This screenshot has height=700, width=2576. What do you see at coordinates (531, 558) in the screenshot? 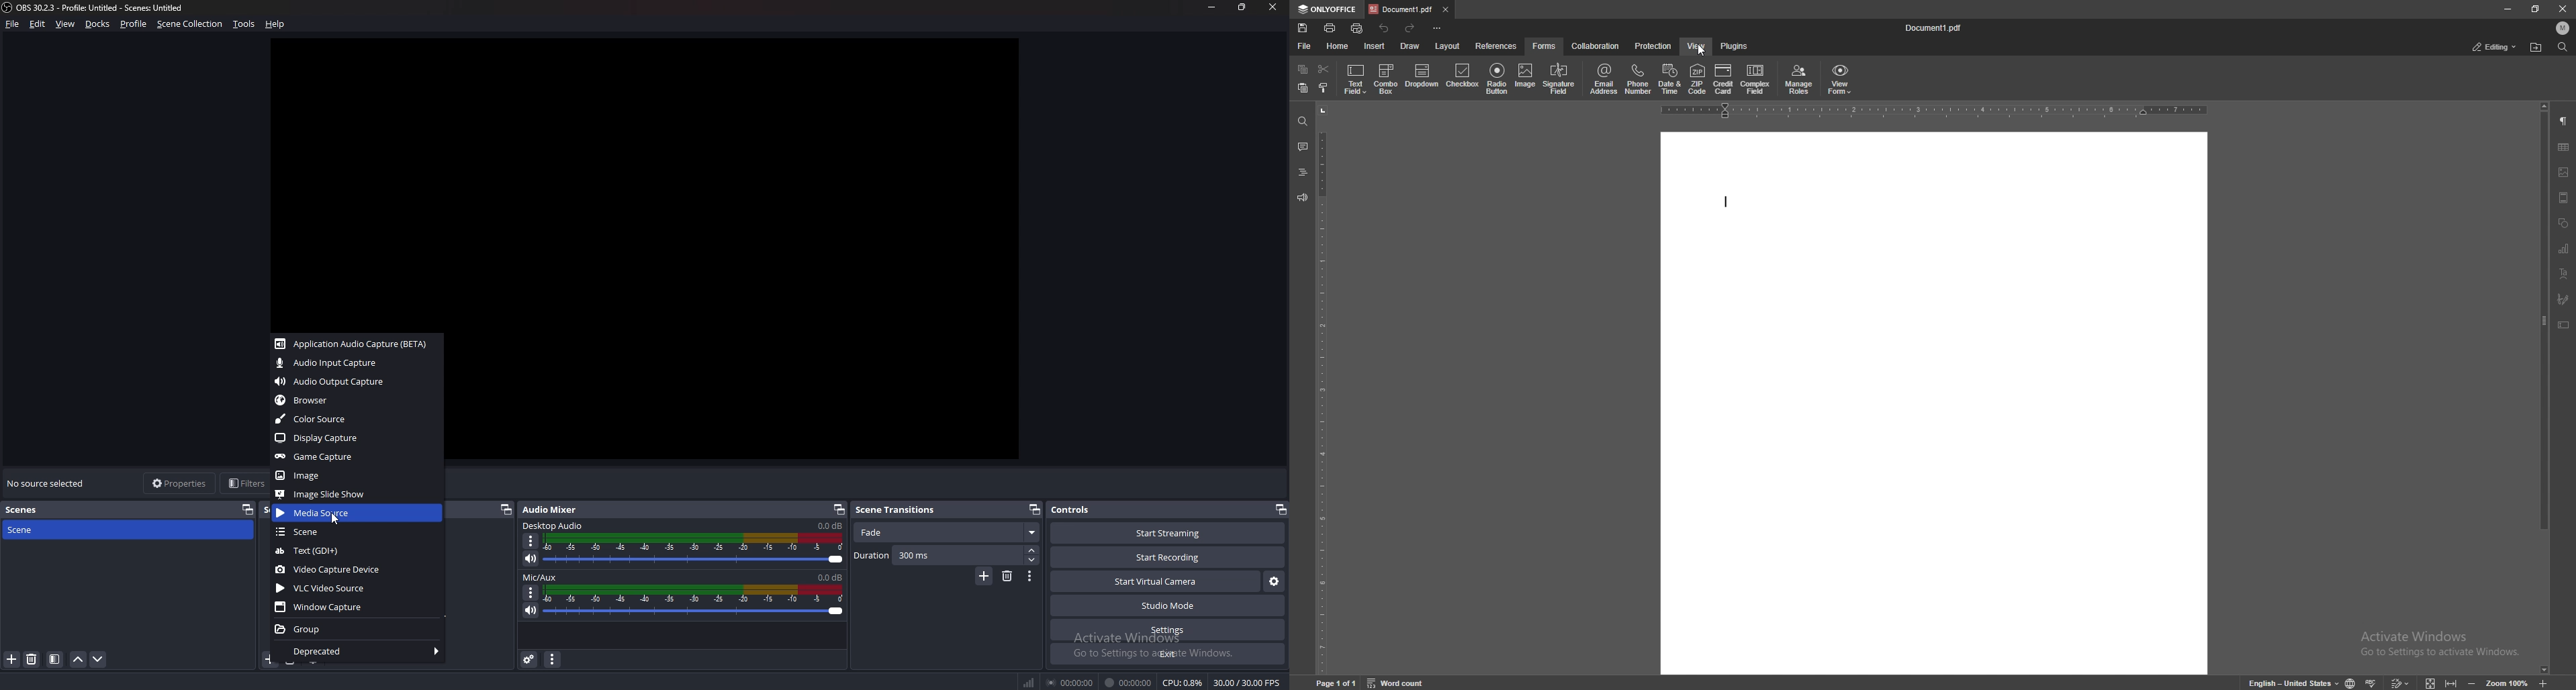
I see `mute` at bounding box center [531, 558].